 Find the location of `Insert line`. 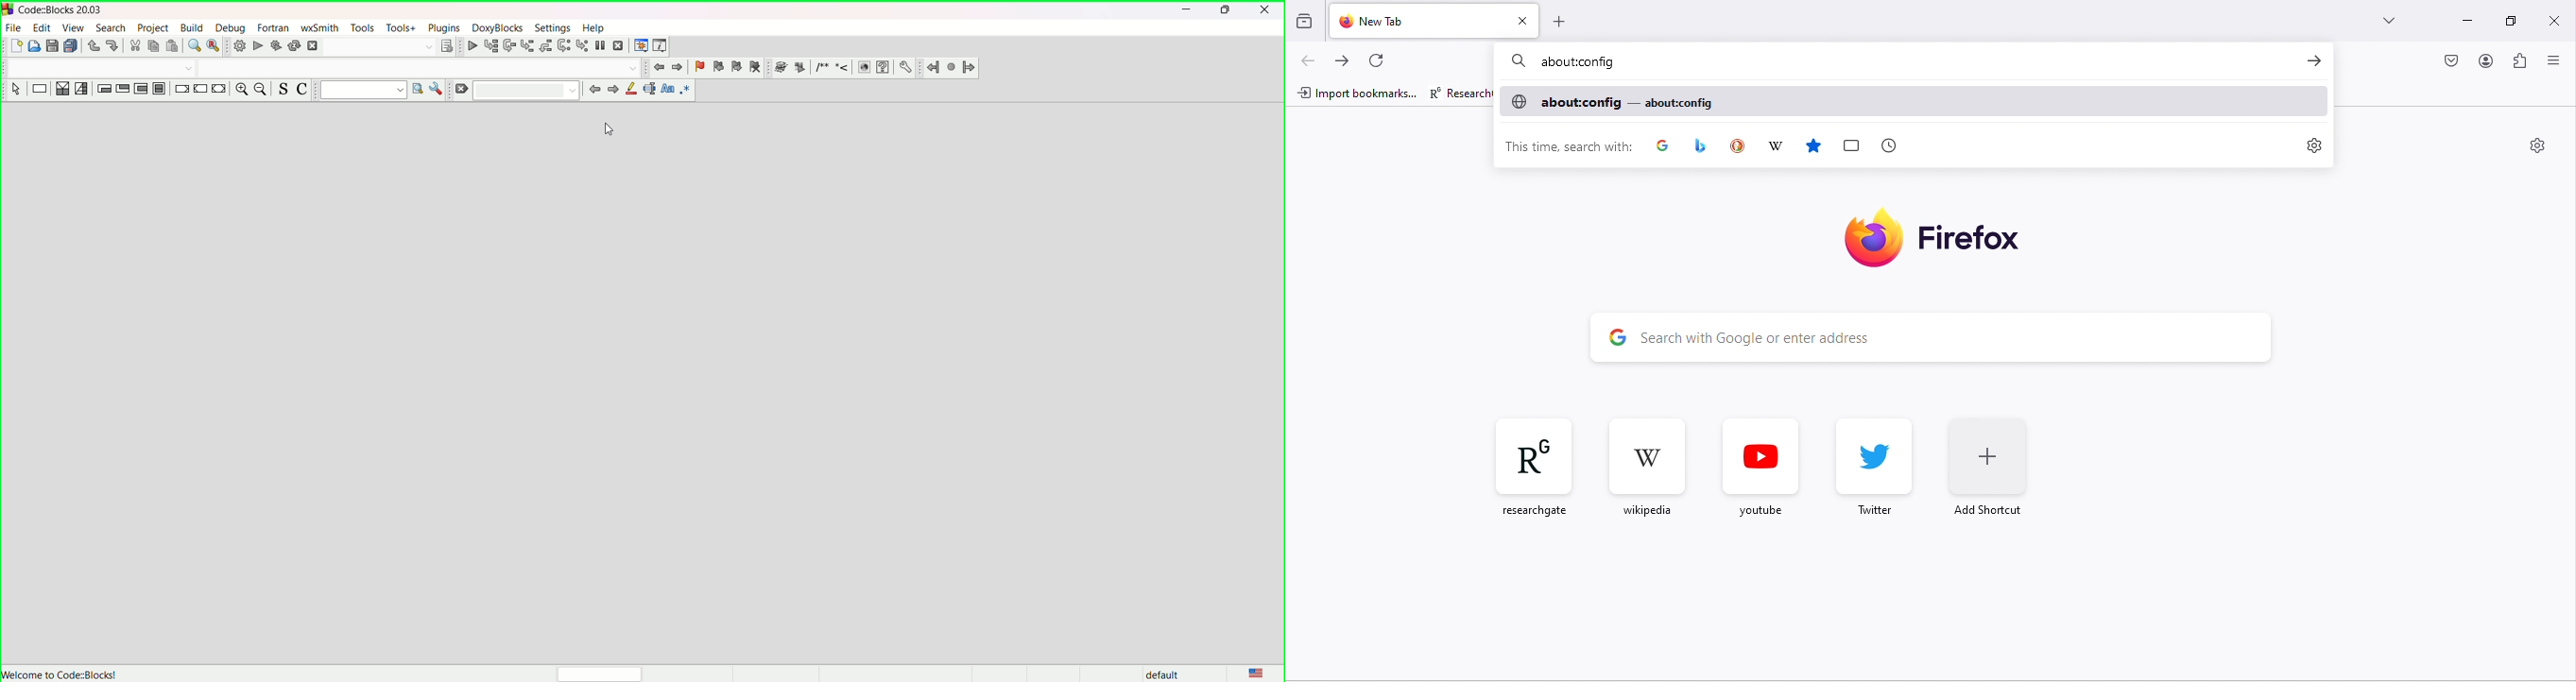

Insert line is located at coordinates (841, 68).